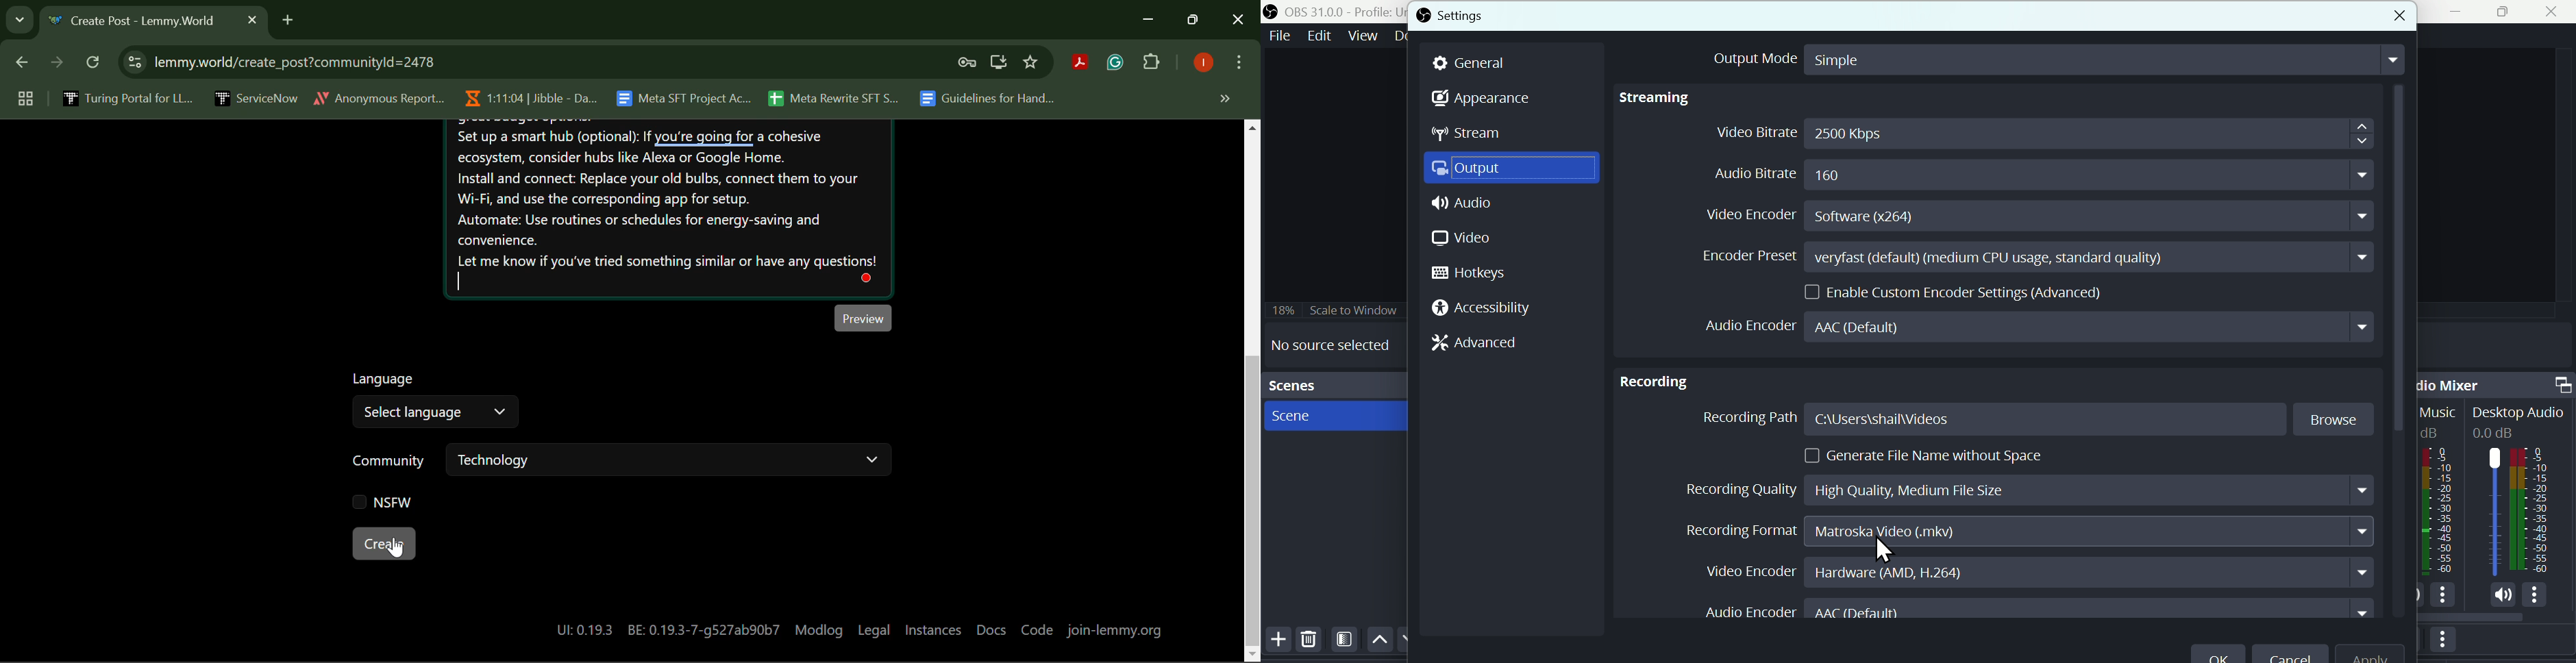 Image resolution: width=2576 pixels, height=672 pixels. I want to click on Video, so click(1465, 240).